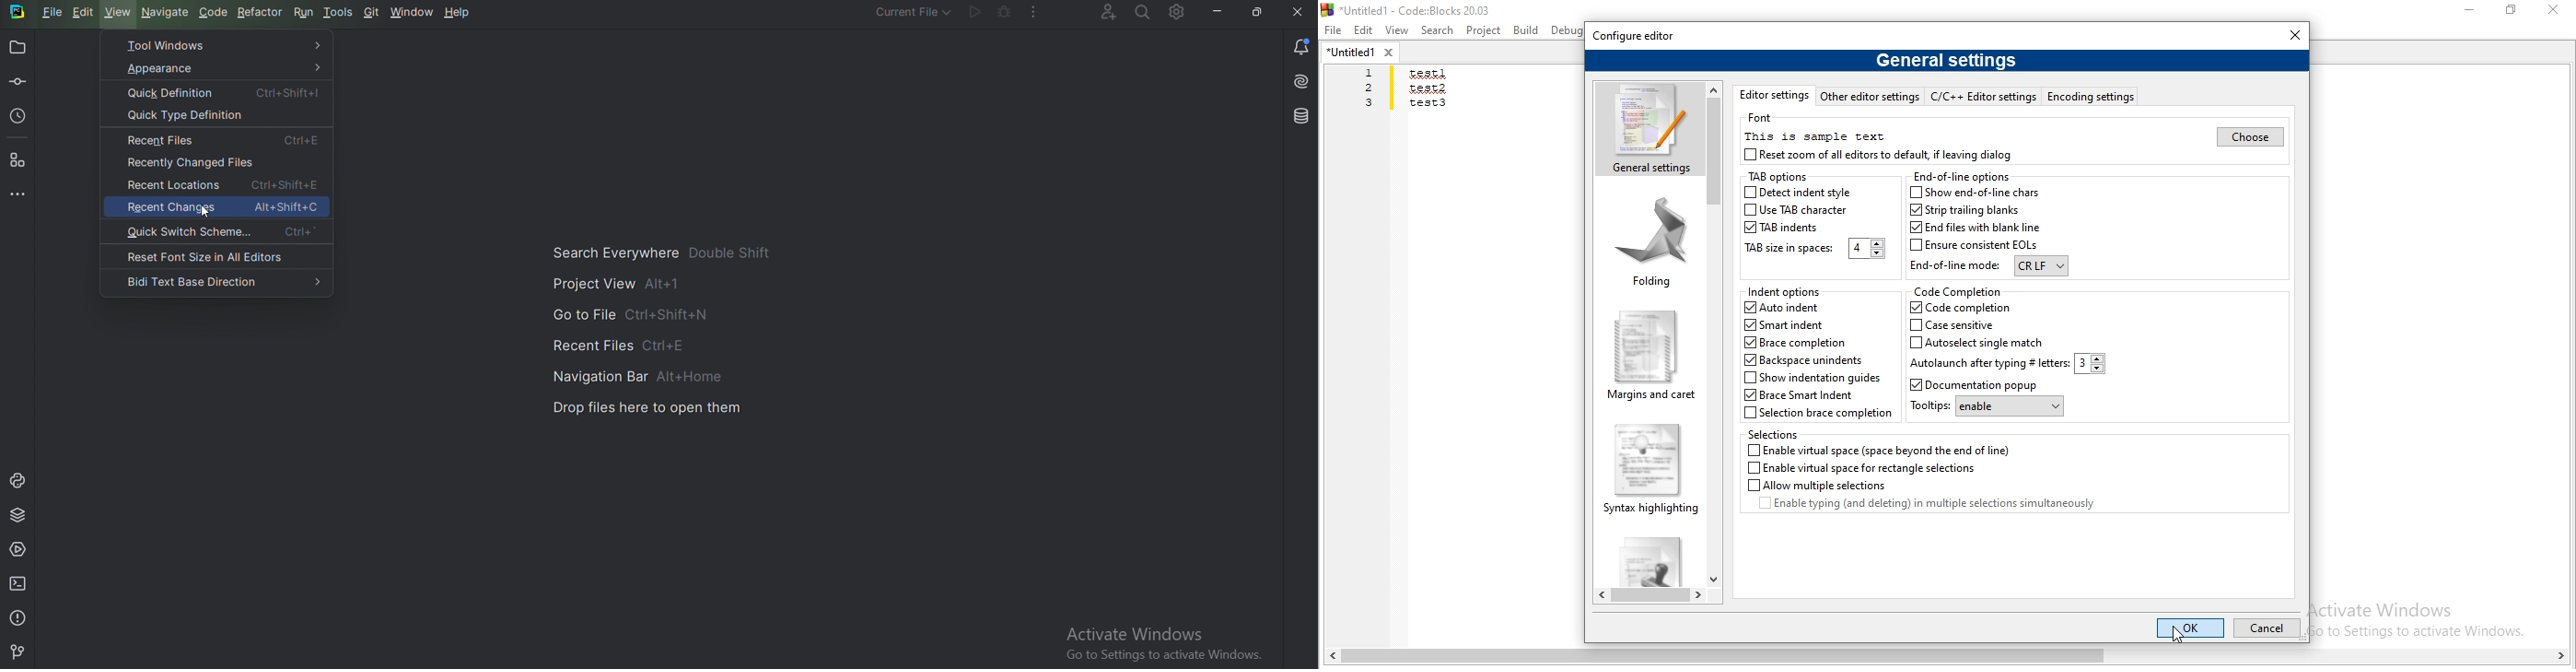 Image resolution: width=2576 pixels, height=672 pixels. I want to click on Quick definition, so click(216, 92).